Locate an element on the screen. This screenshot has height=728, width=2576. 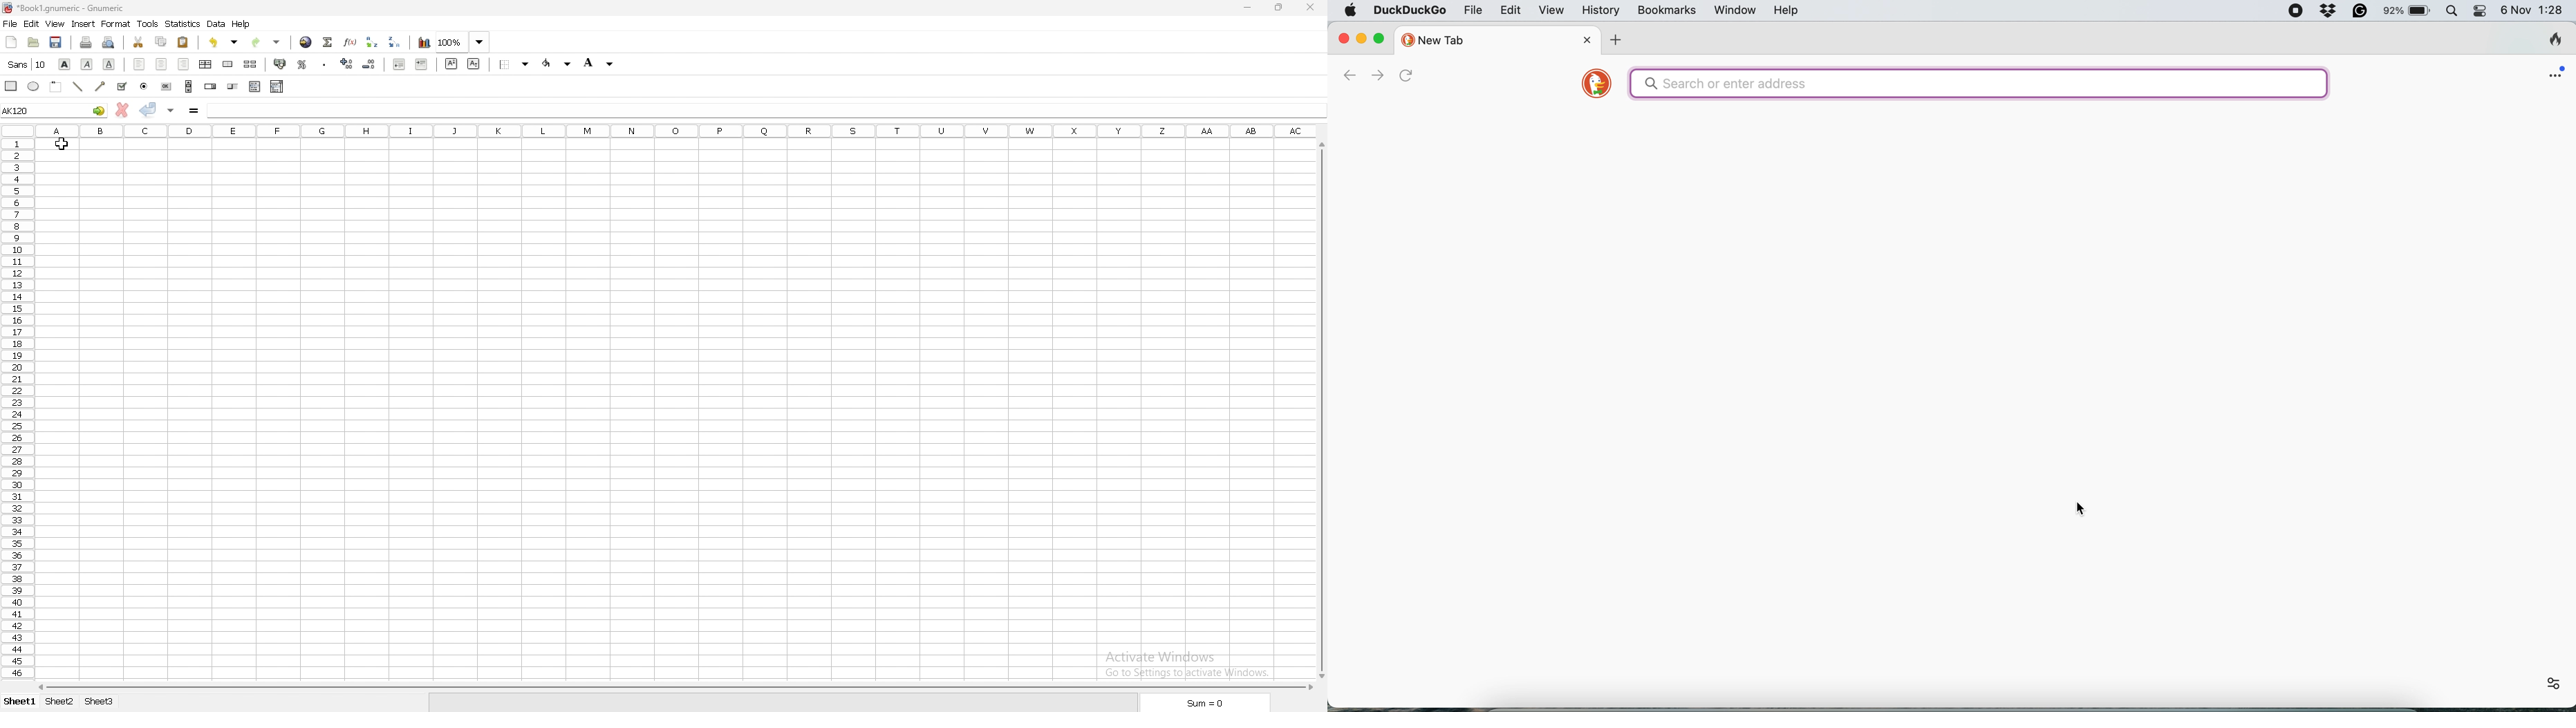
cursor is located at coordinates (63, 144).